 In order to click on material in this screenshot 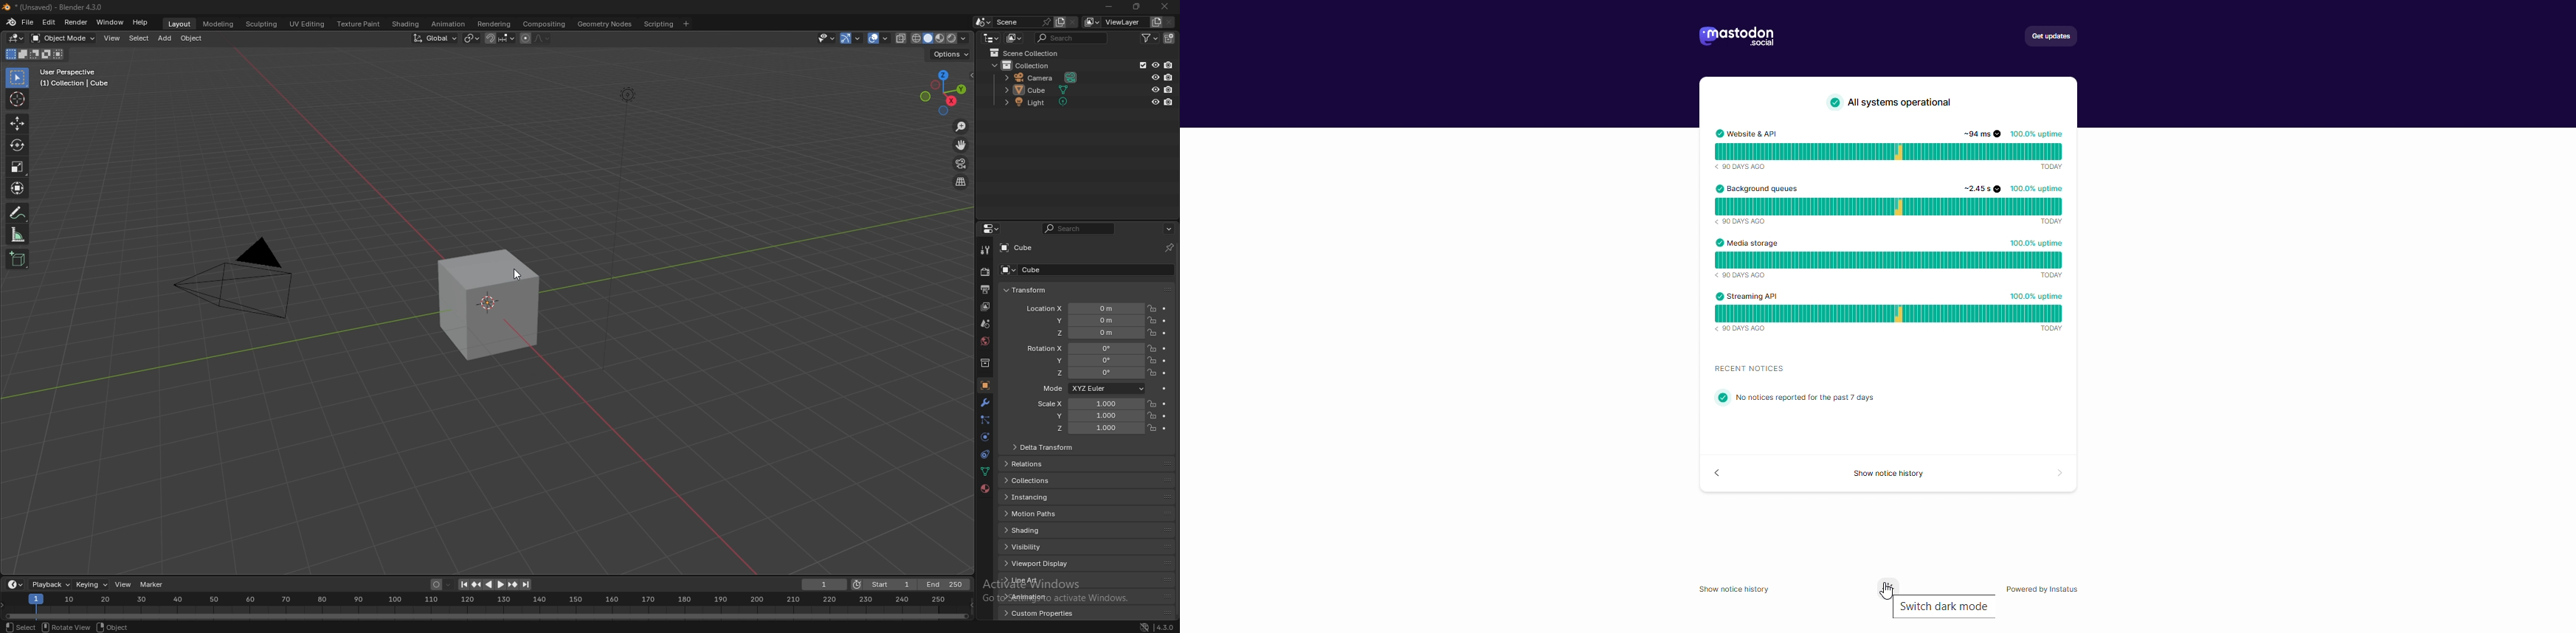, I will do `click(987, 487)`.